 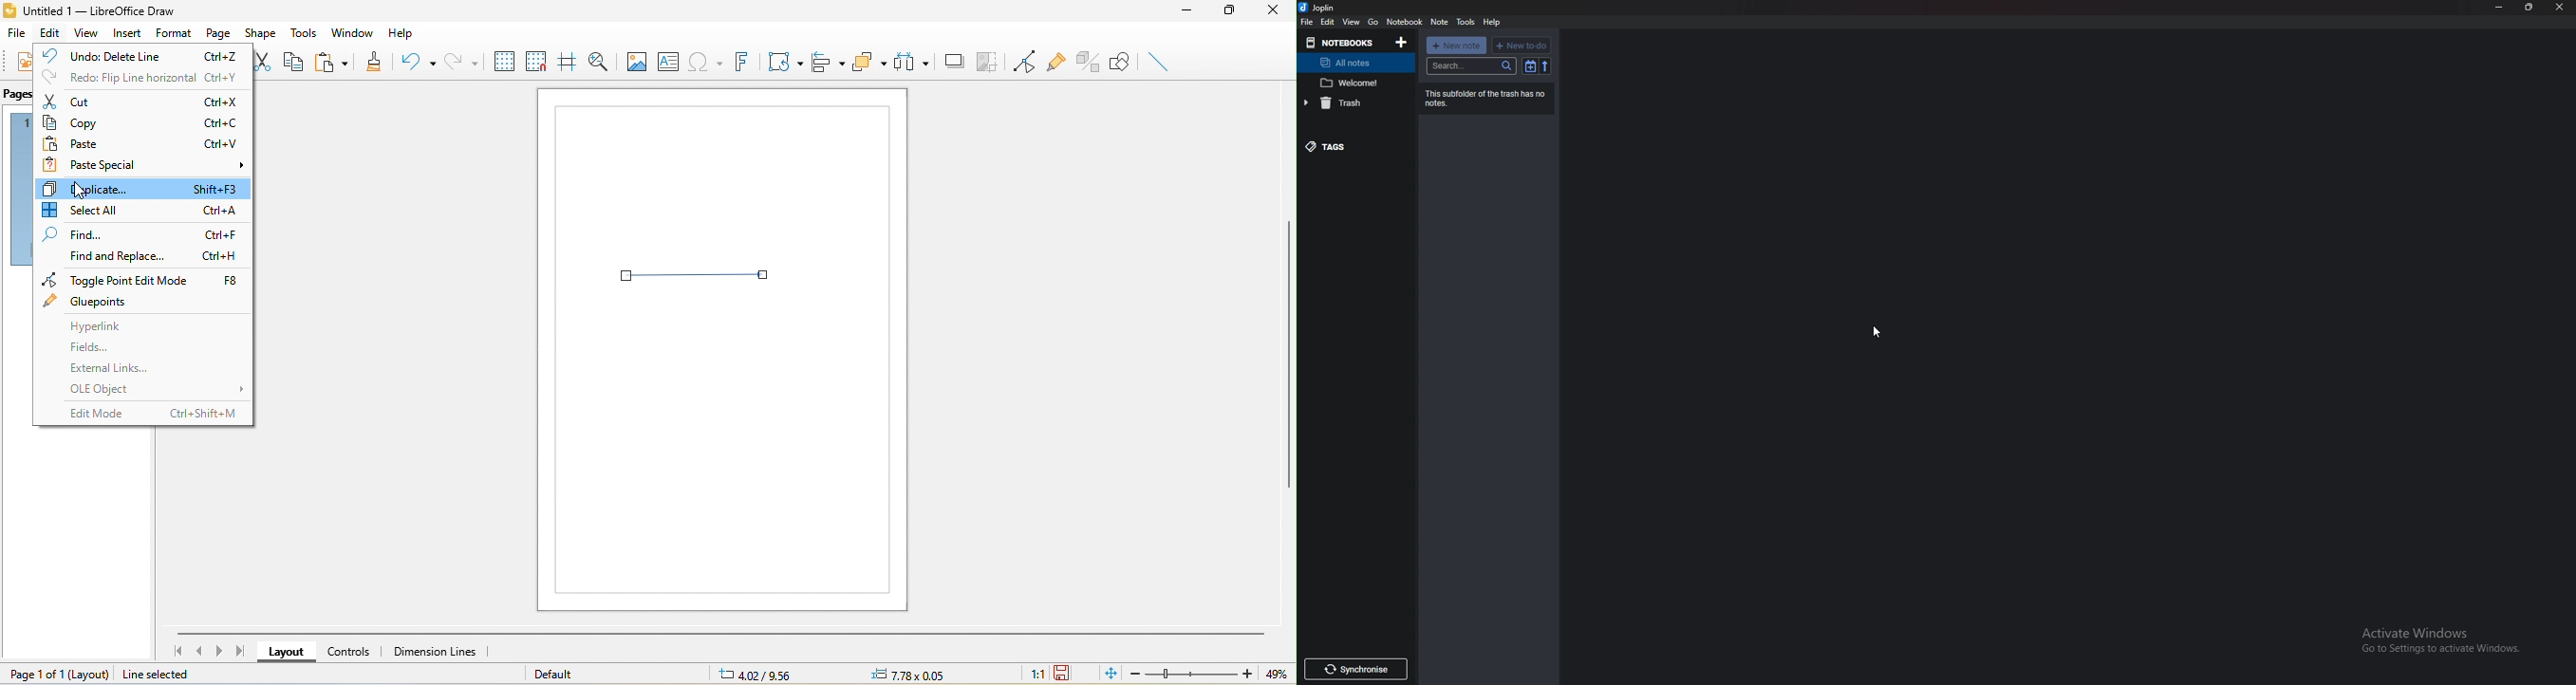 What do you see at coordinates (870, 64) in the screenshot?
I see `arrange` at bounding box center [870, 64].